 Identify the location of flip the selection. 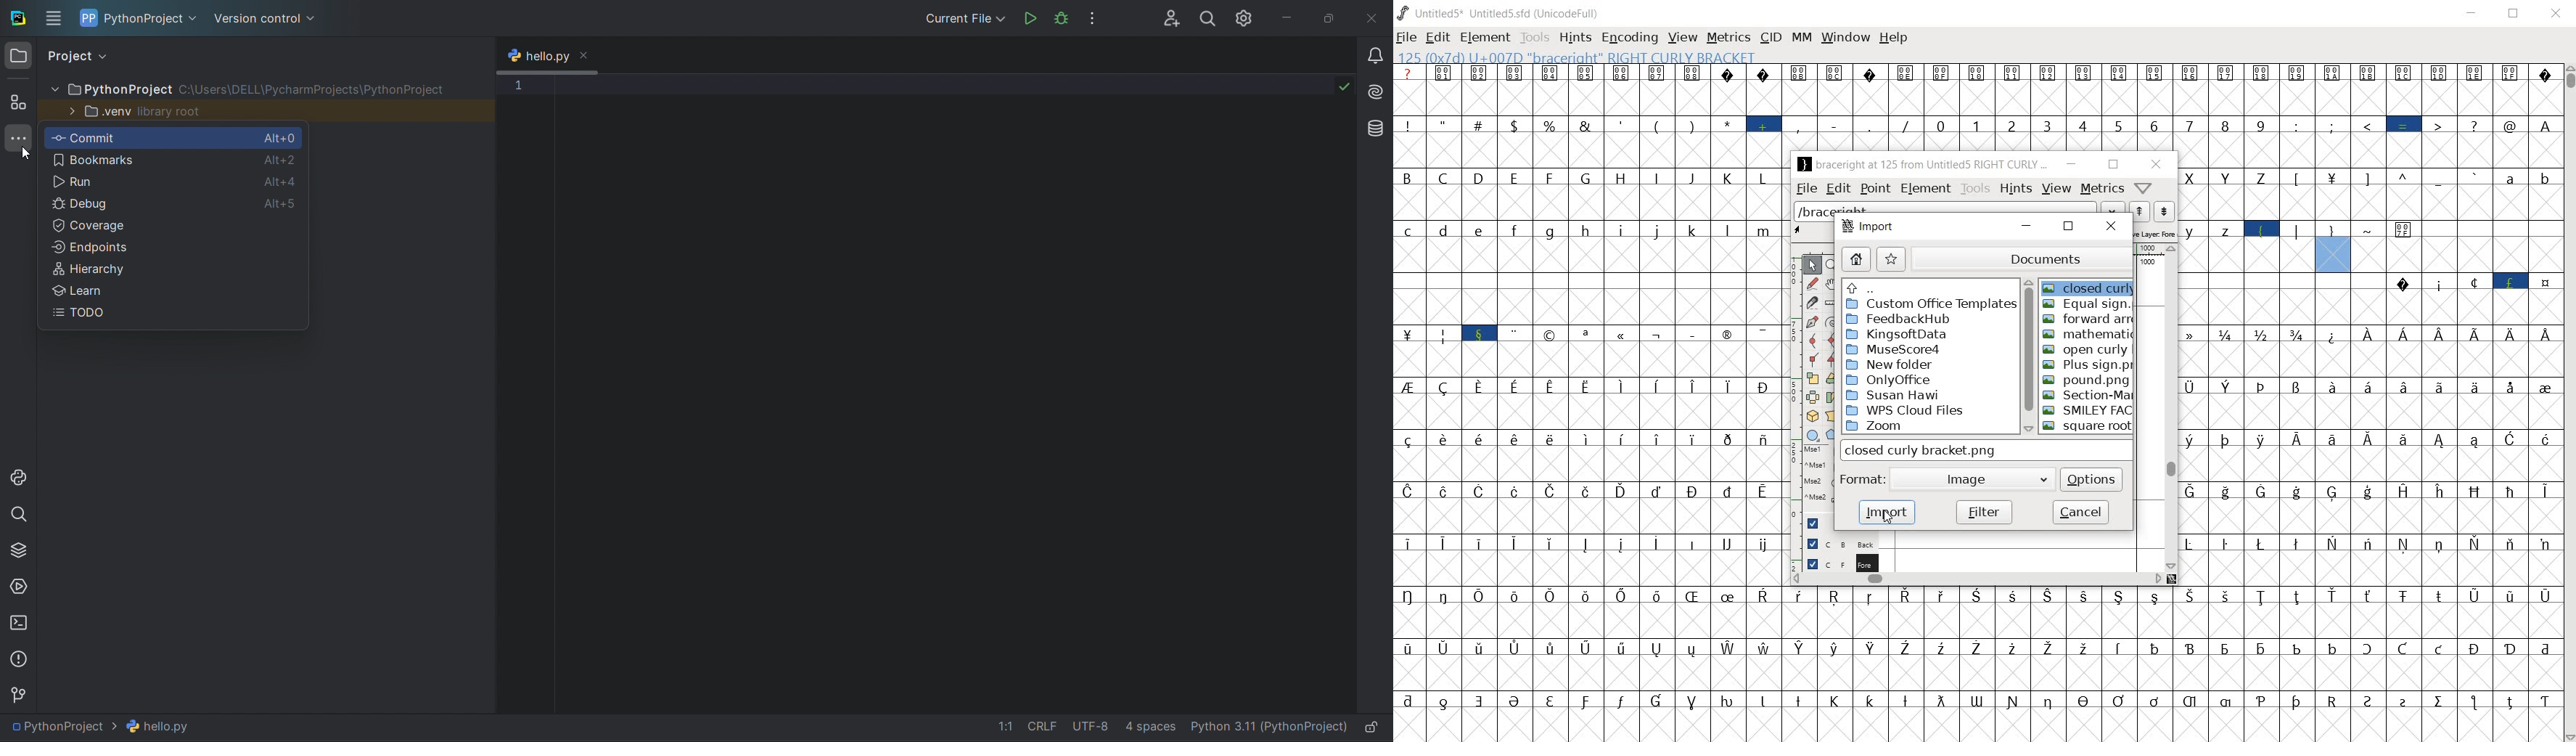
(1812, 396).